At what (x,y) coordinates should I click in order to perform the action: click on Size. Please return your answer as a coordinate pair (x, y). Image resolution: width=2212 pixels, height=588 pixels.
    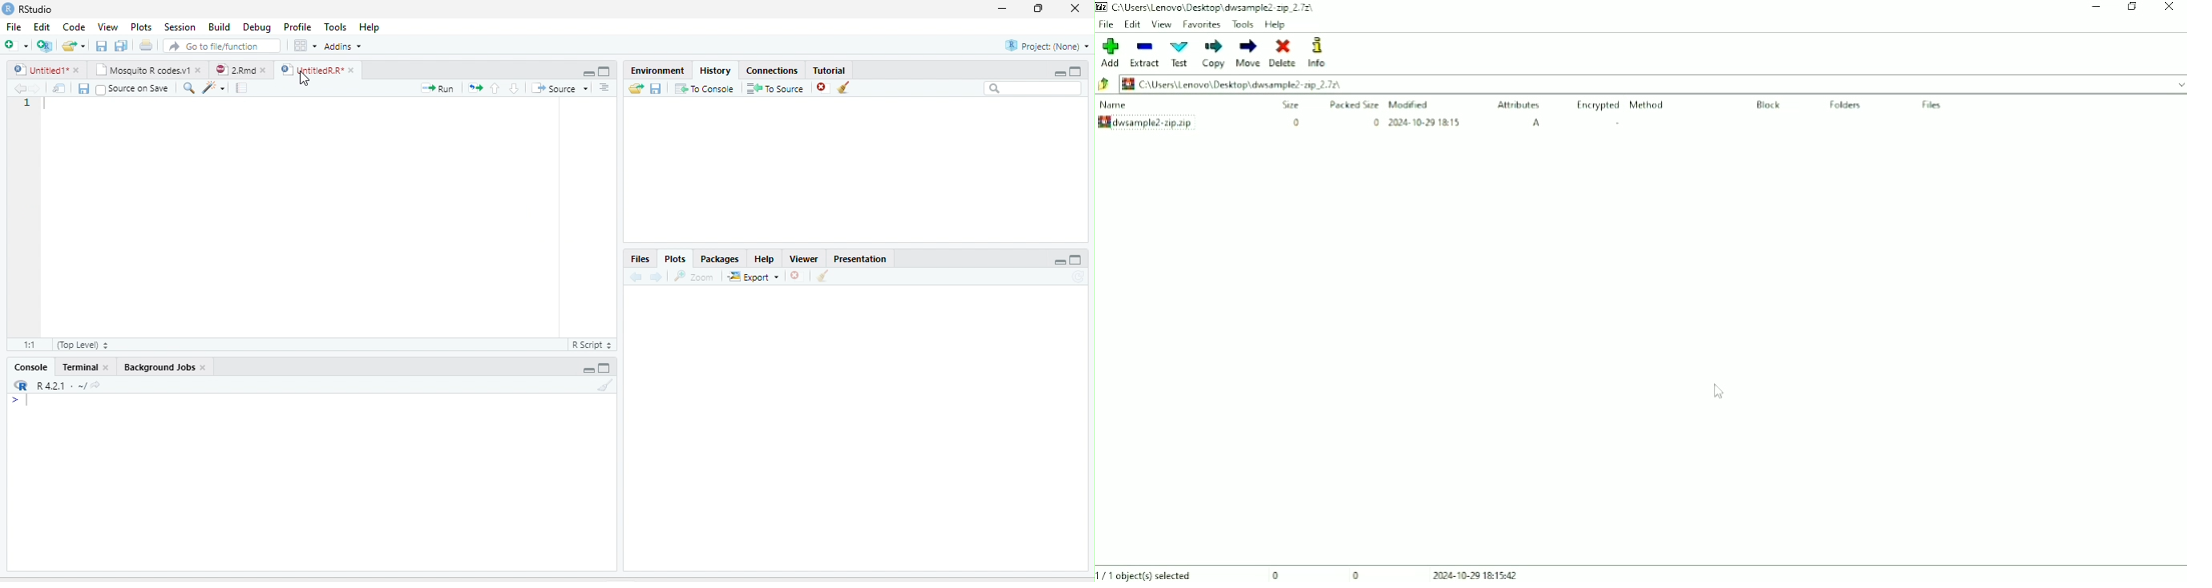
    Looking at the image, I should click on (1290, 105).